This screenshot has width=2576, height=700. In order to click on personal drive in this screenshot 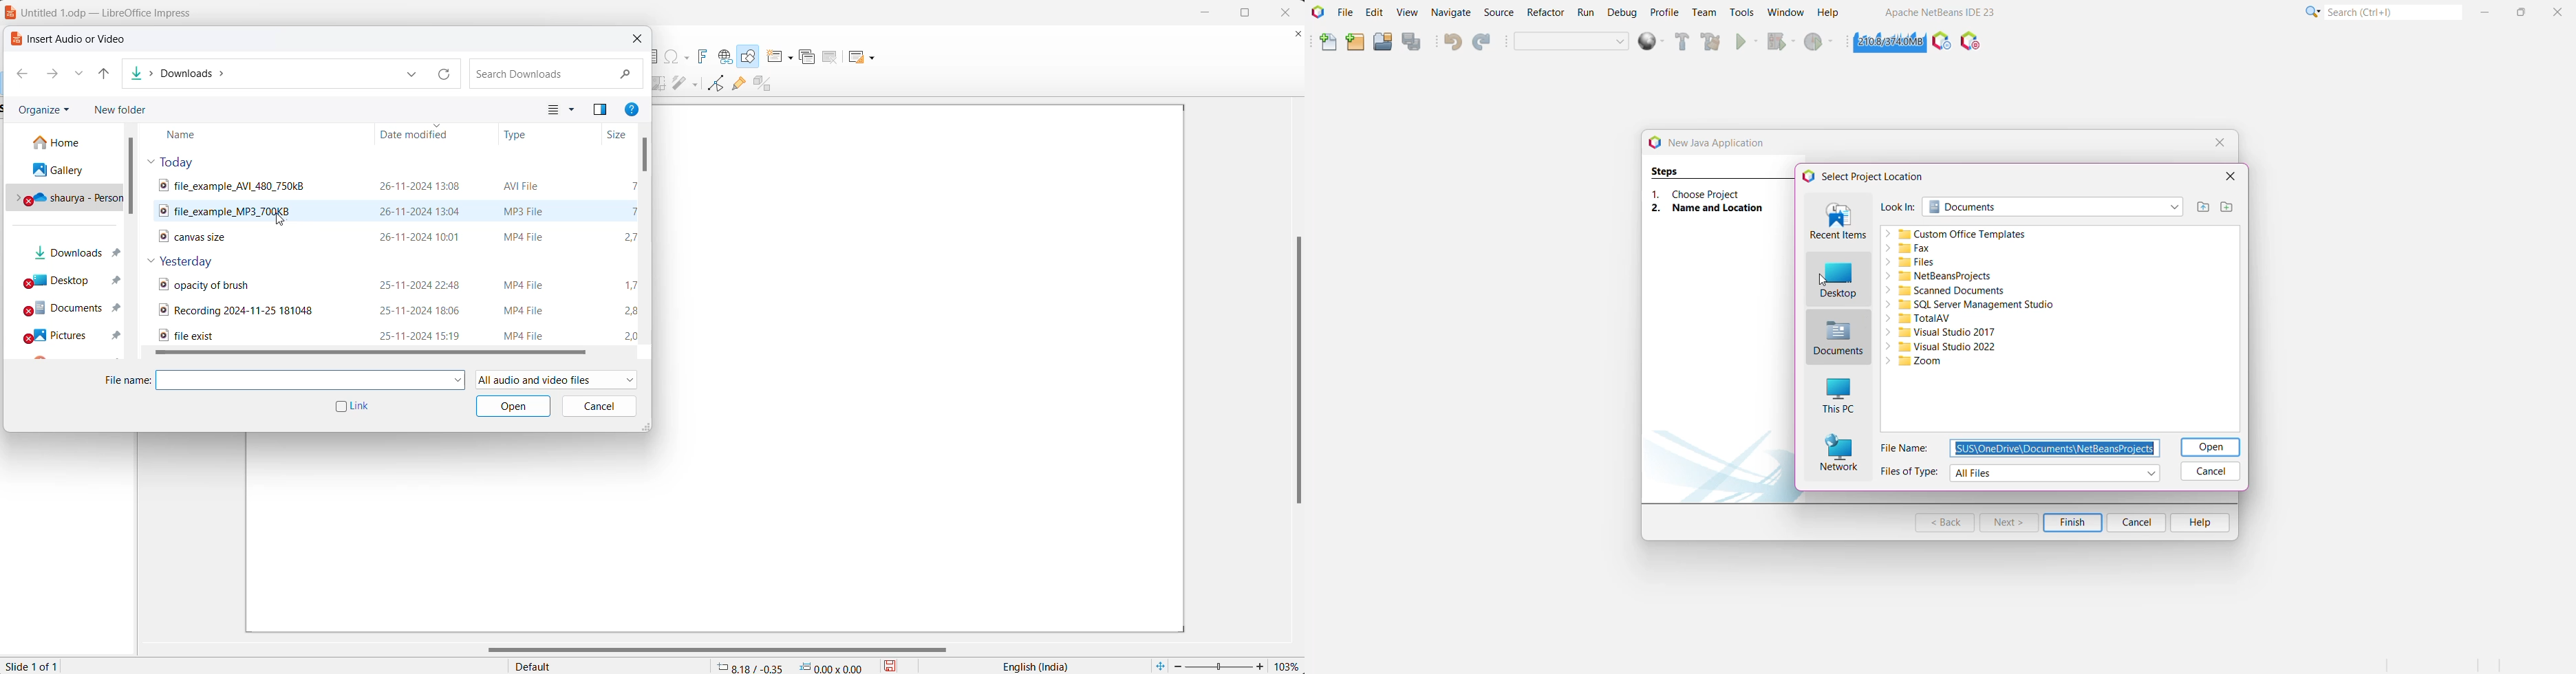, I will do `click(67, 197)`.